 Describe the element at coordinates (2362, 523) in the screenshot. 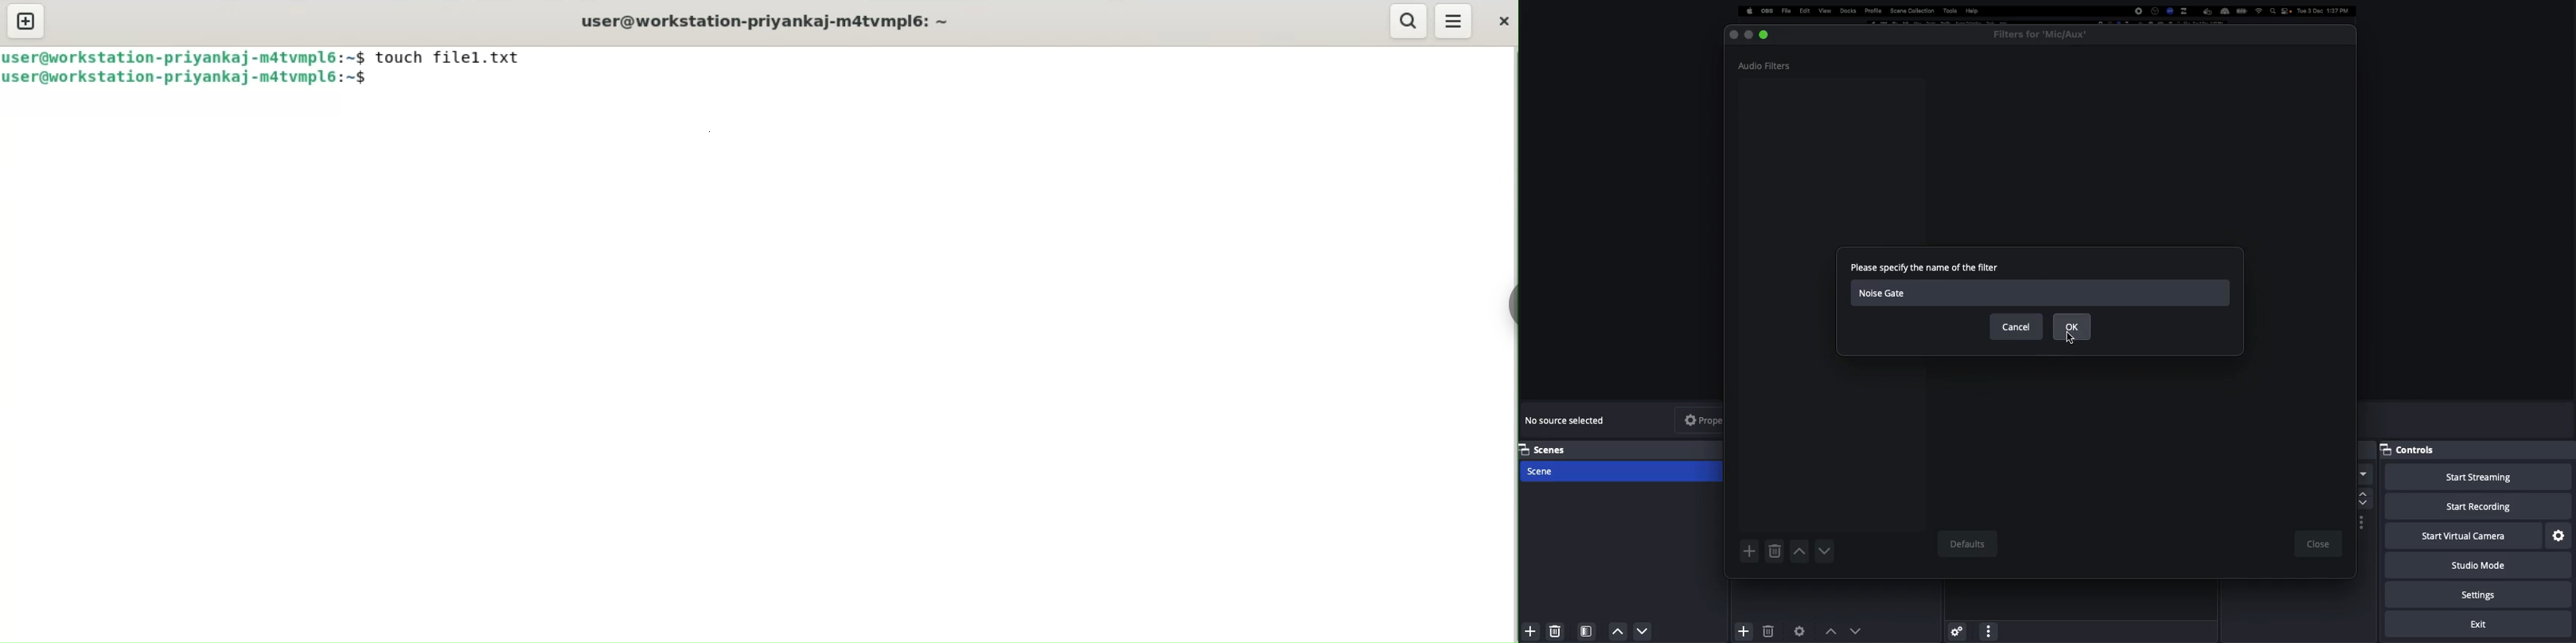

I see `Settings / options` at that location.